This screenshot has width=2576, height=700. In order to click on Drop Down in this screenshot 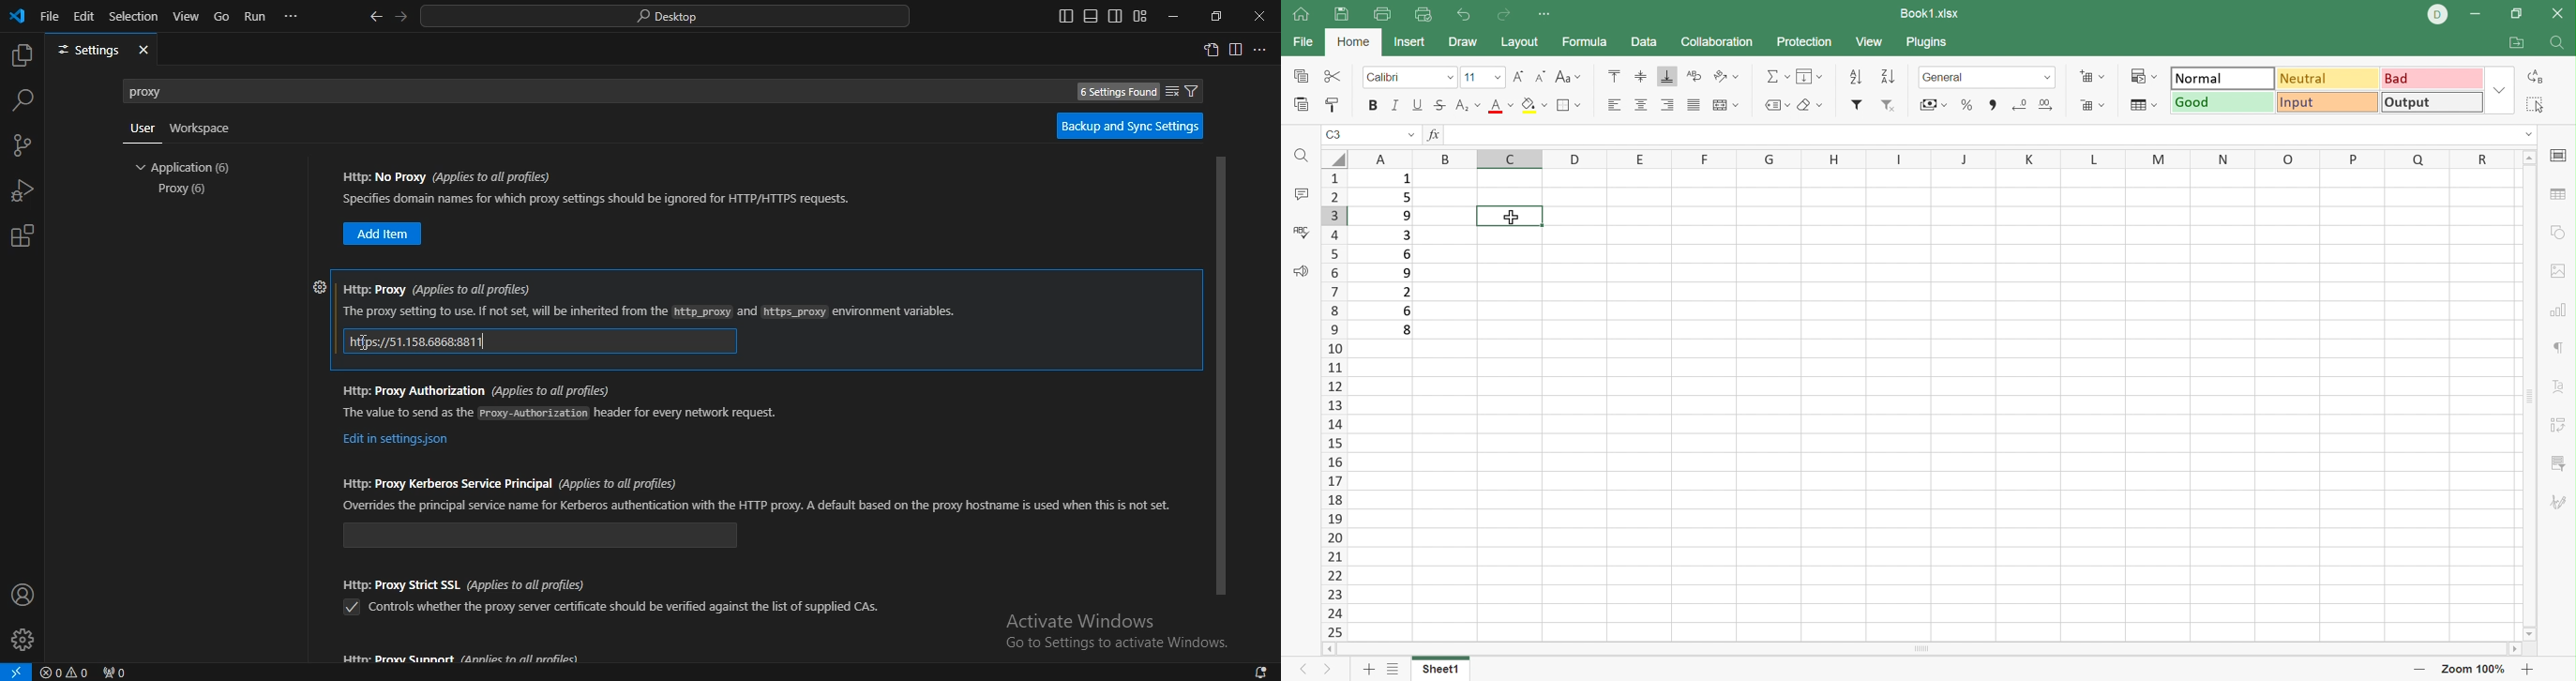, I will do `click(1410, 136)`.